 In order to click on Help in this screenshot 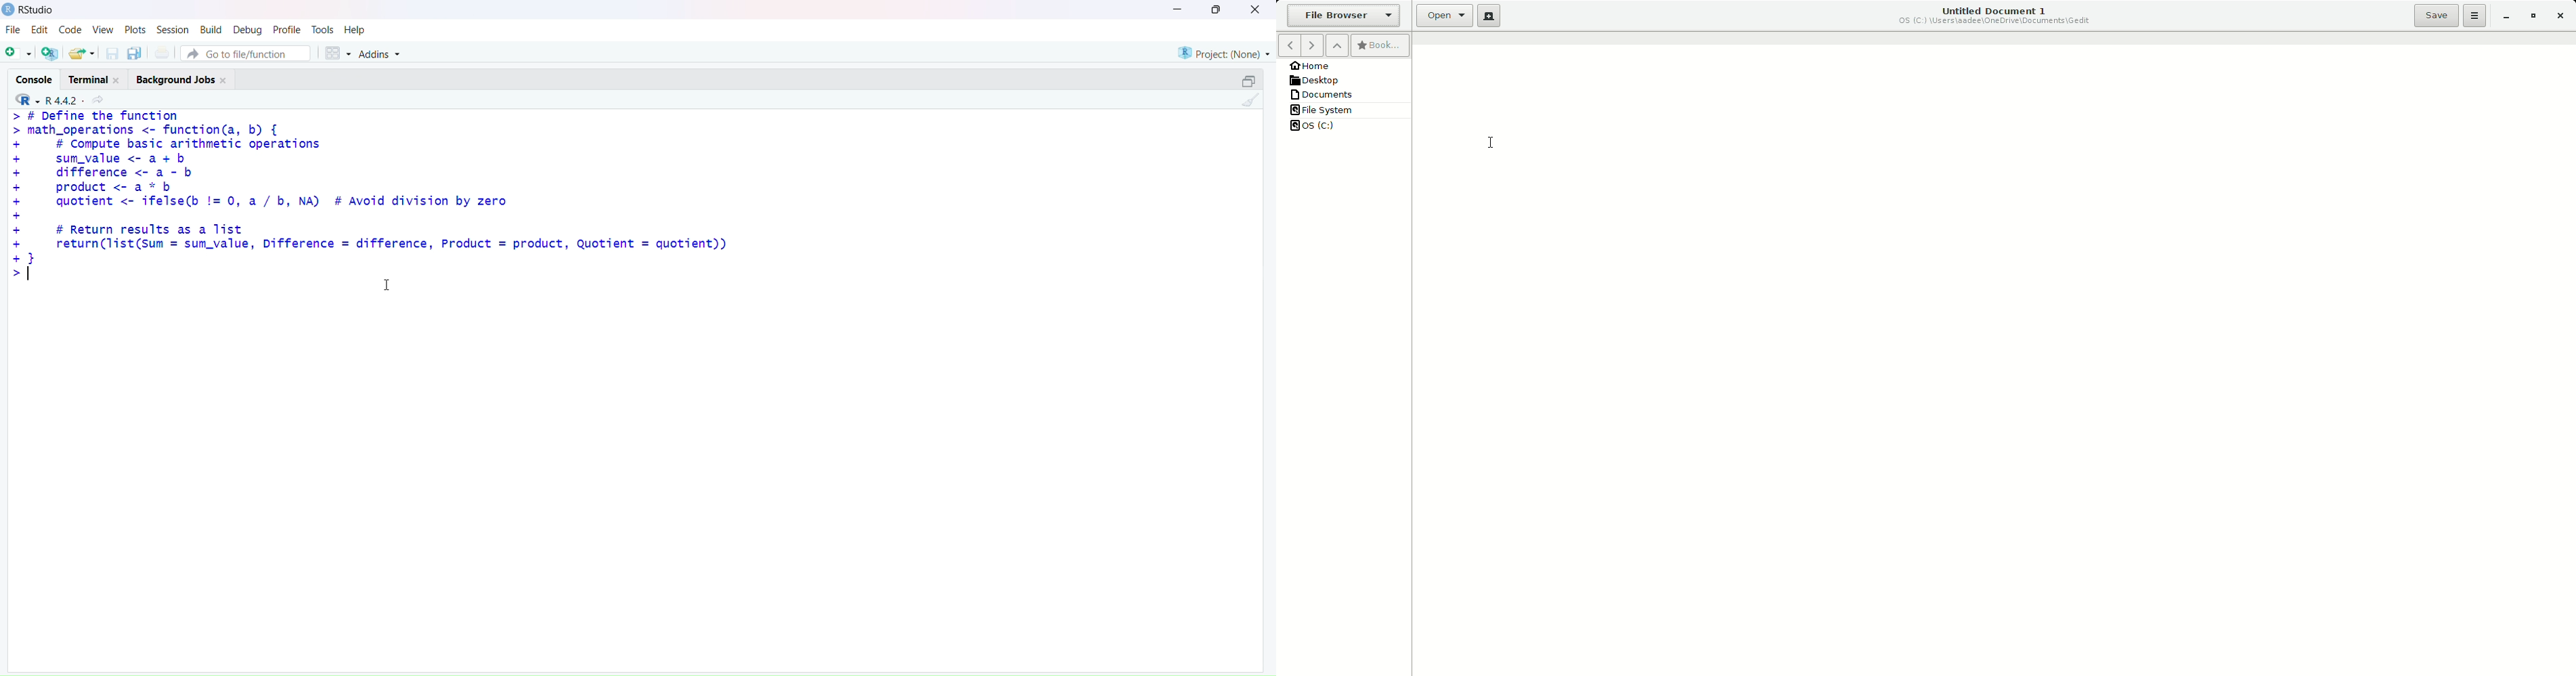, I will do `click(357, 29)`.